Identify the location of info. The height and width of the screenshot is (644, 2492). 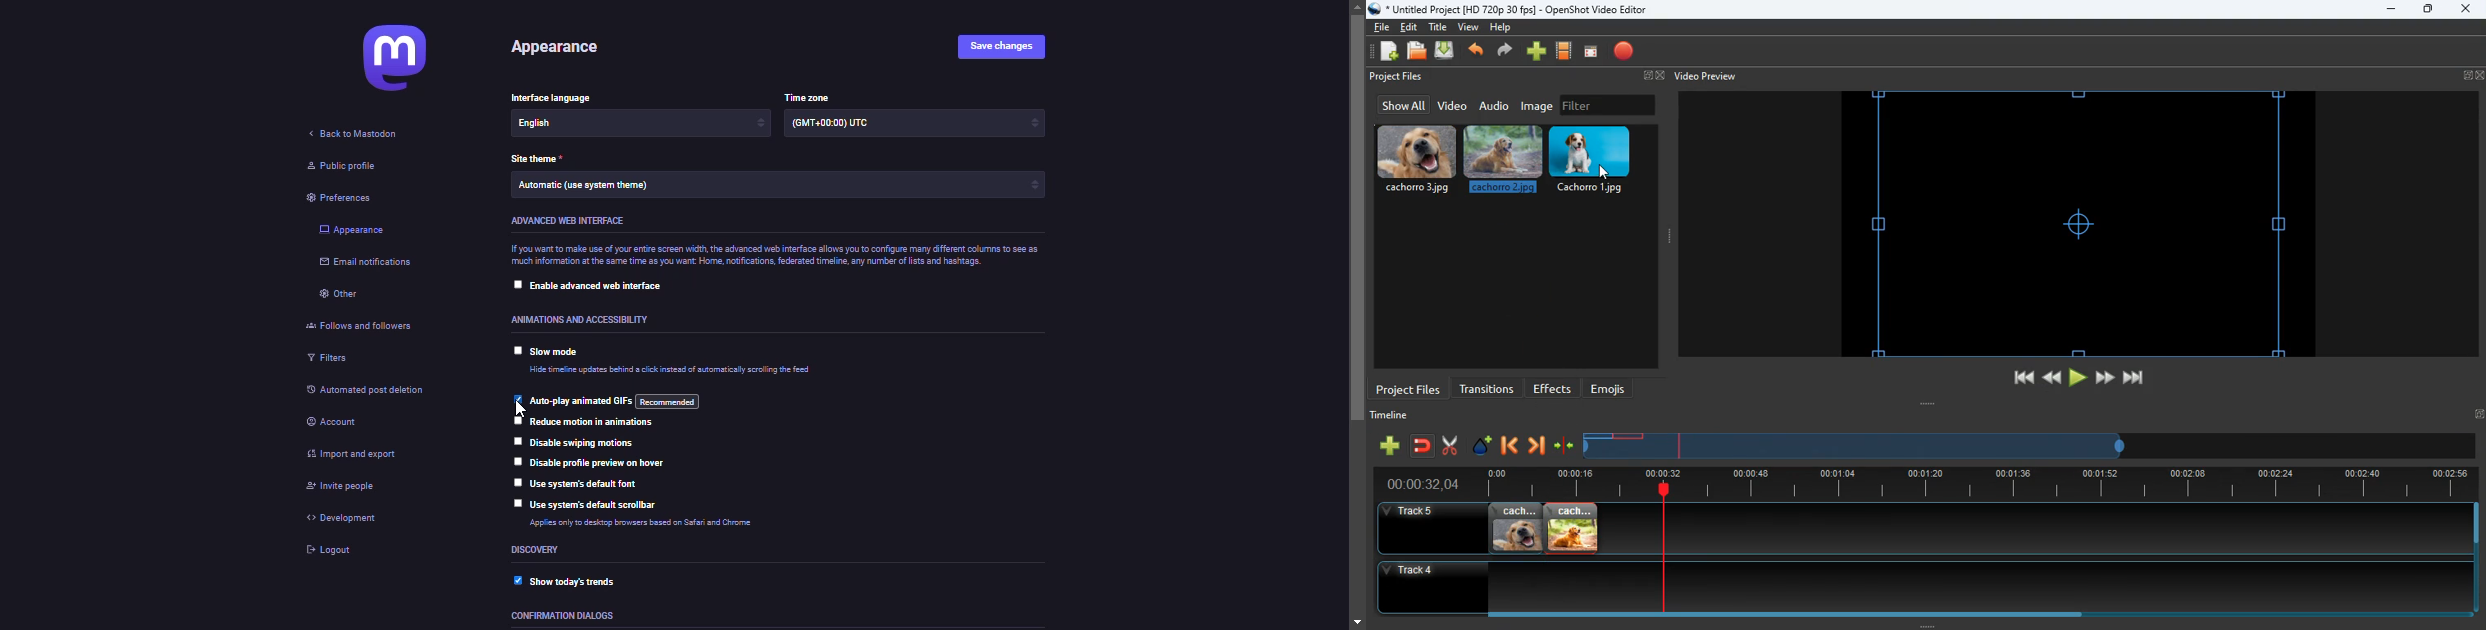
(668, 371).